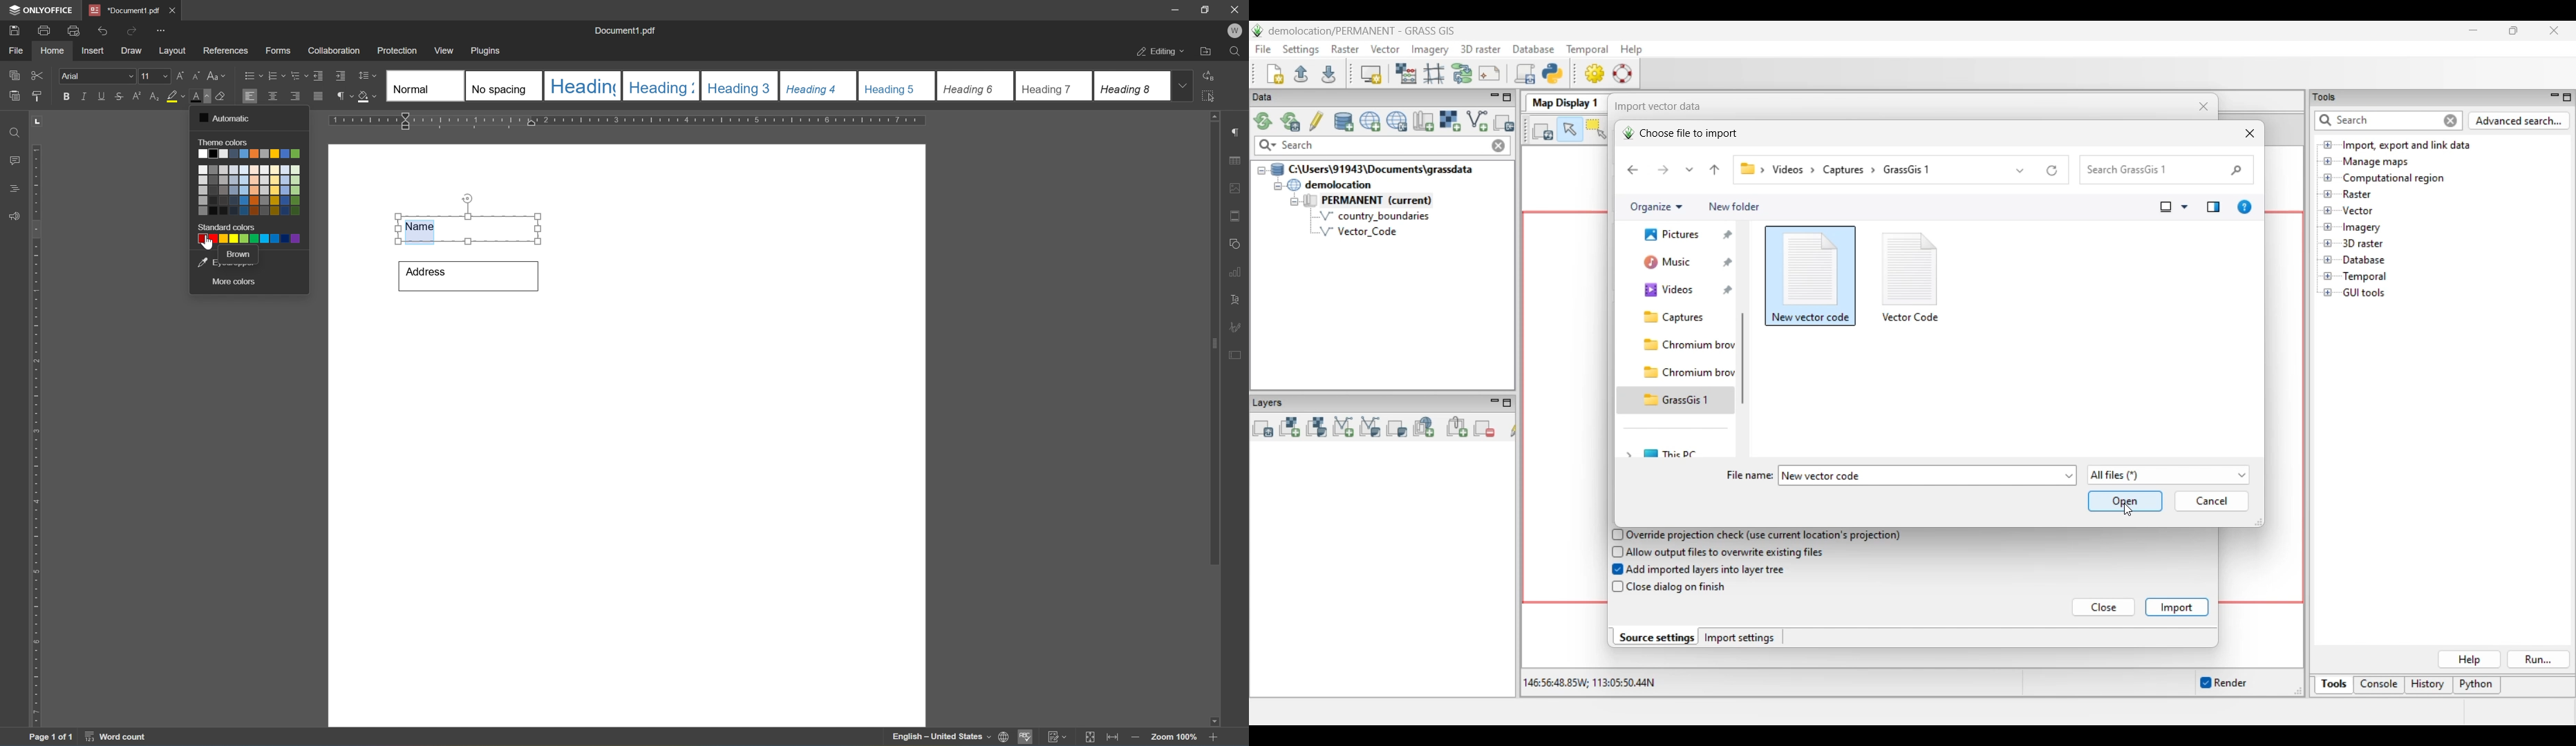 The width and height of the screenshot is (2576, 756). I want to click on numbering, so click(277, 76).